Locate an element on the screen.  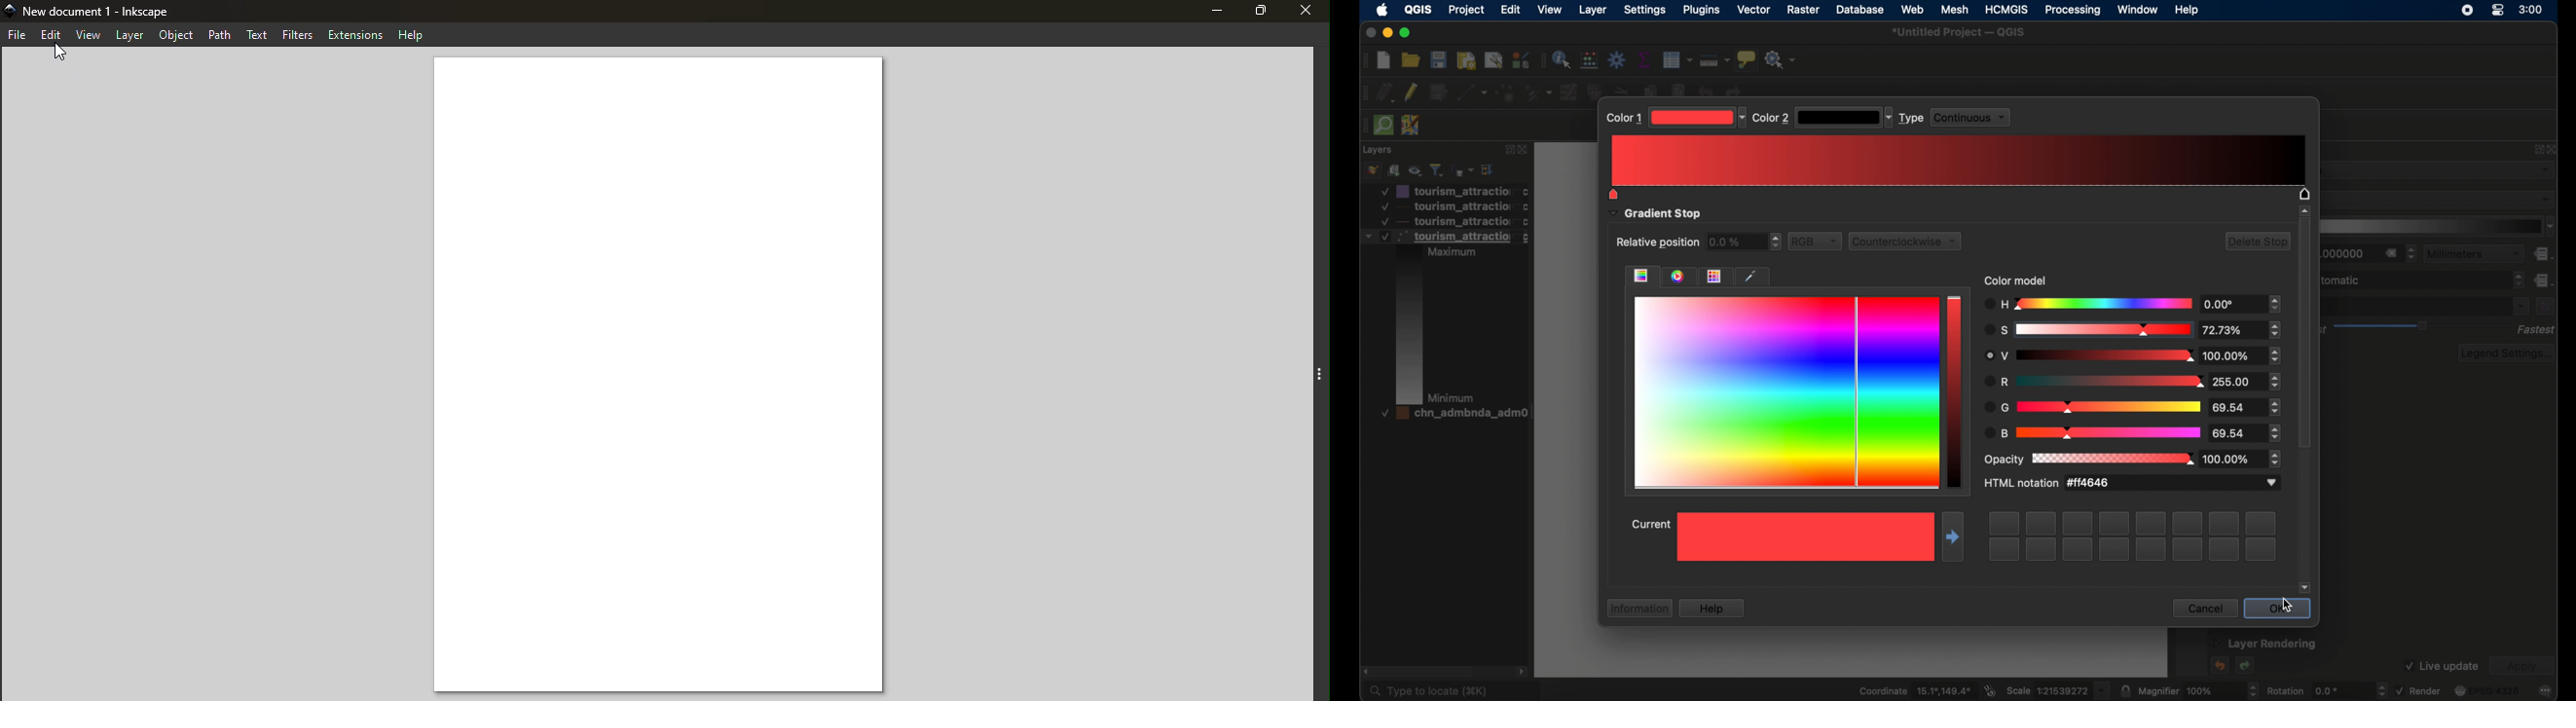
project is located at coordinates (1464, 10).